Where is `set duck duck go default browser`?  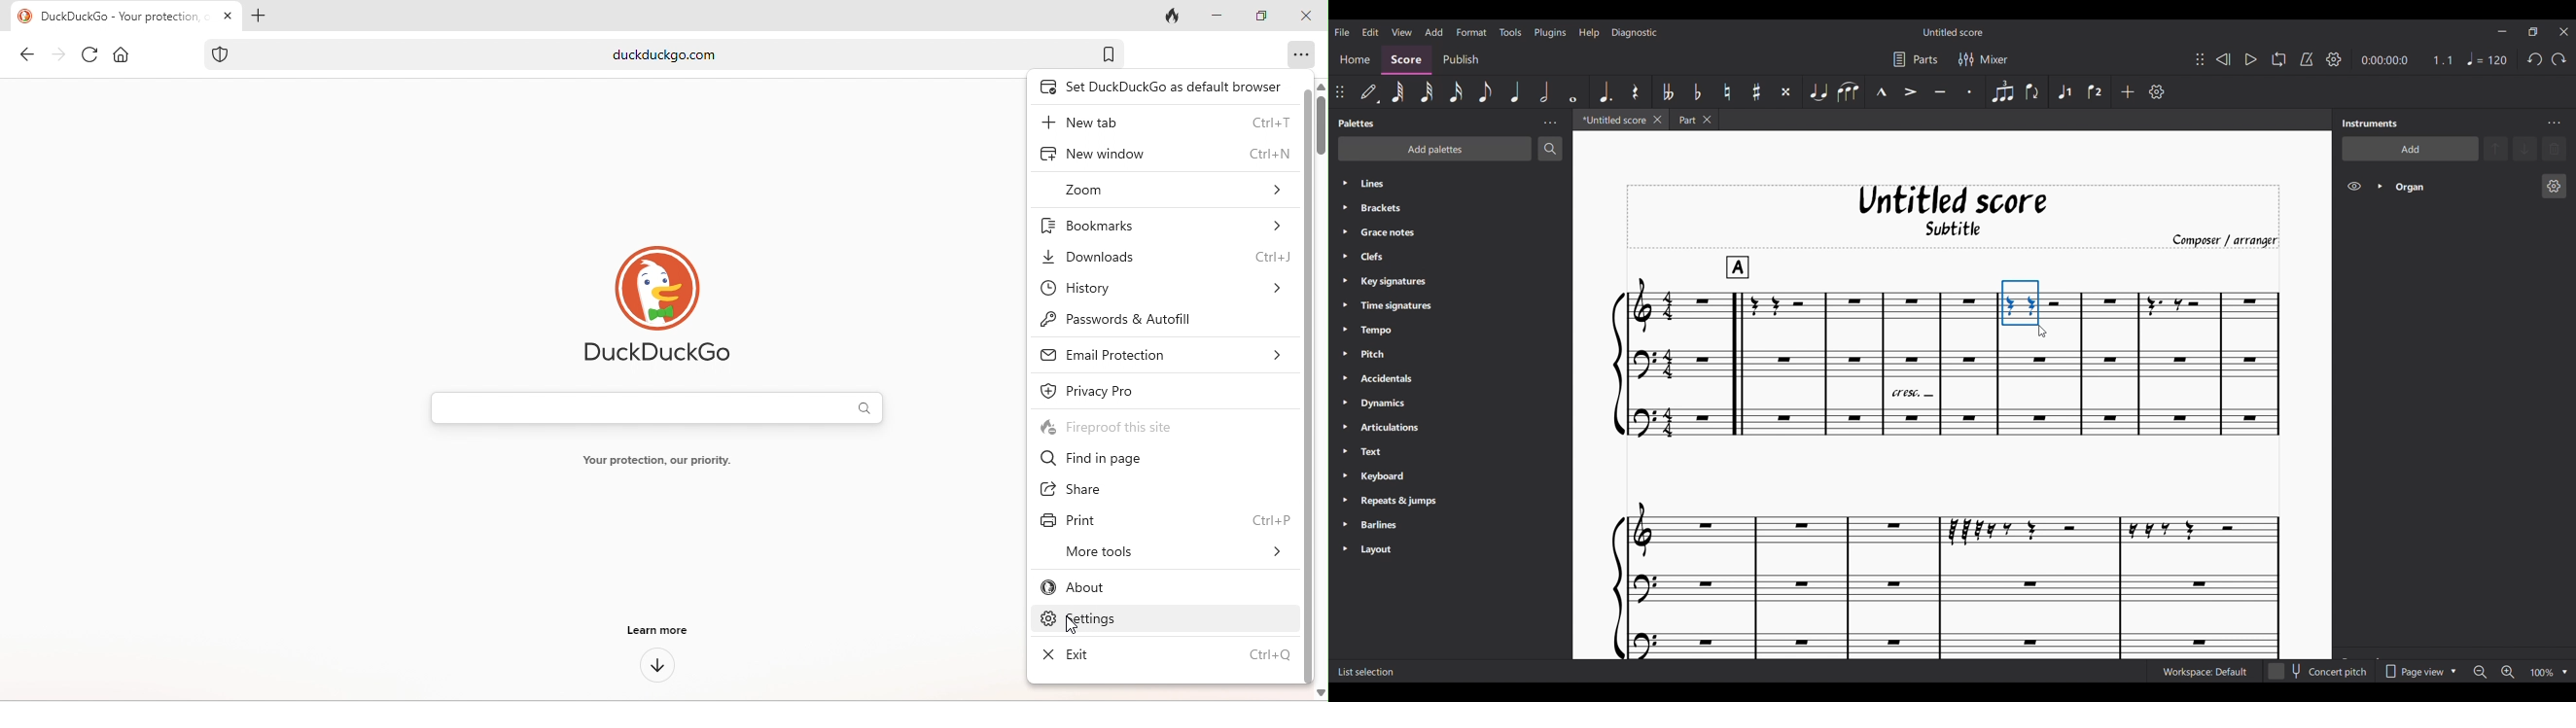
set duck duck go default browser is located at coordinates (1158, 84).